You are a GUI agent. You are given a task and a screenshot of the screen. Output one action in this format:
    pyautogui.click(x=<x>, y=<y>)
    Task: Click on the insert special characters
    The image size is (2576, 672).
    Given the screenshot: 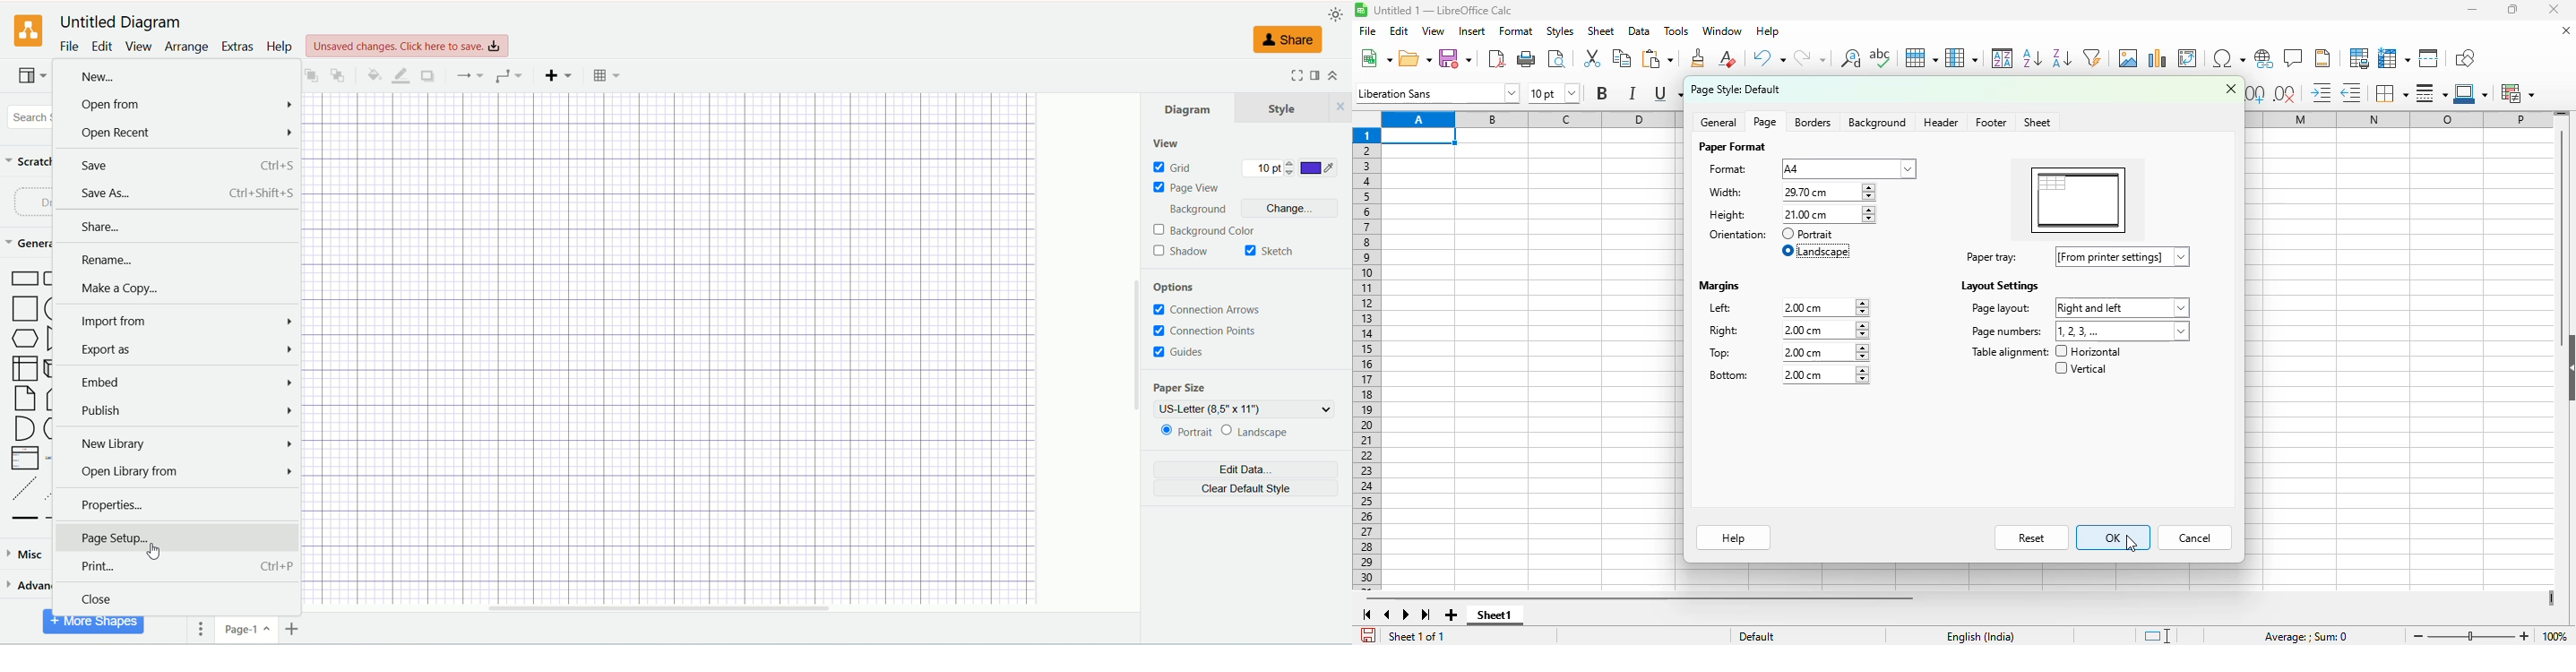 What is the action you would take?
    pyautogui.click(x=2229, y=58)
    